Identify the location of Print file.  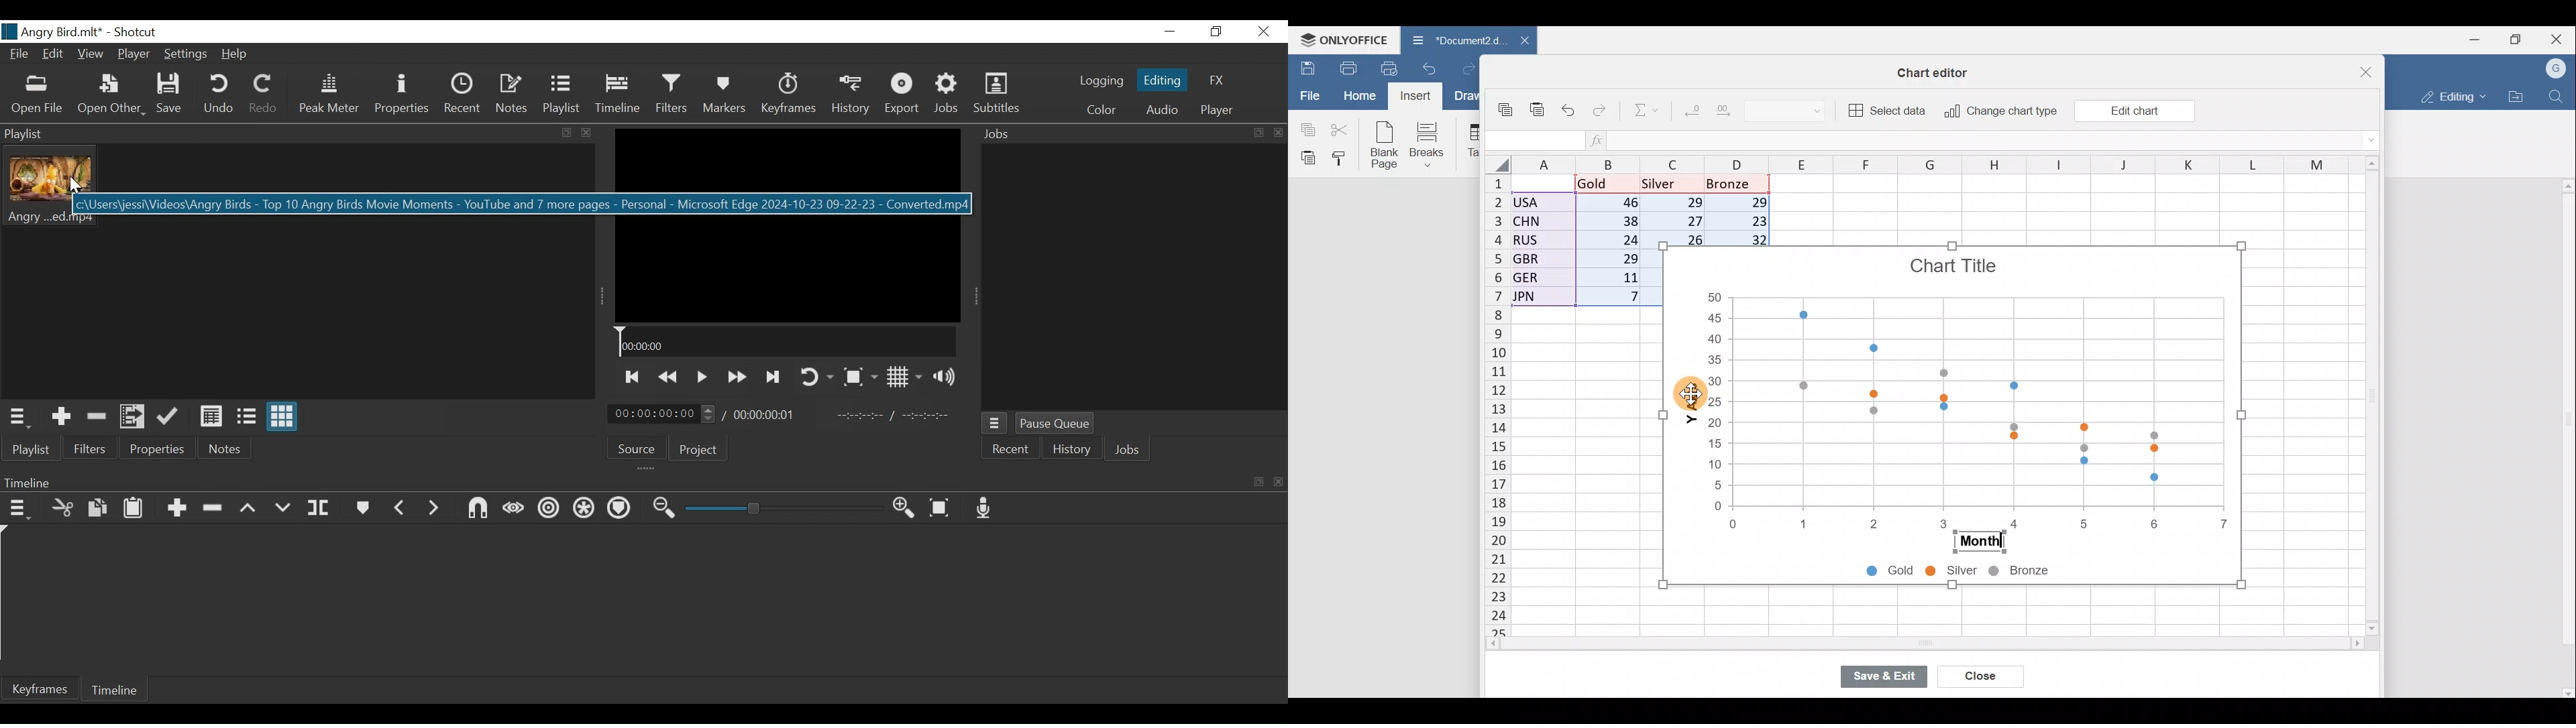
(1346, 68).